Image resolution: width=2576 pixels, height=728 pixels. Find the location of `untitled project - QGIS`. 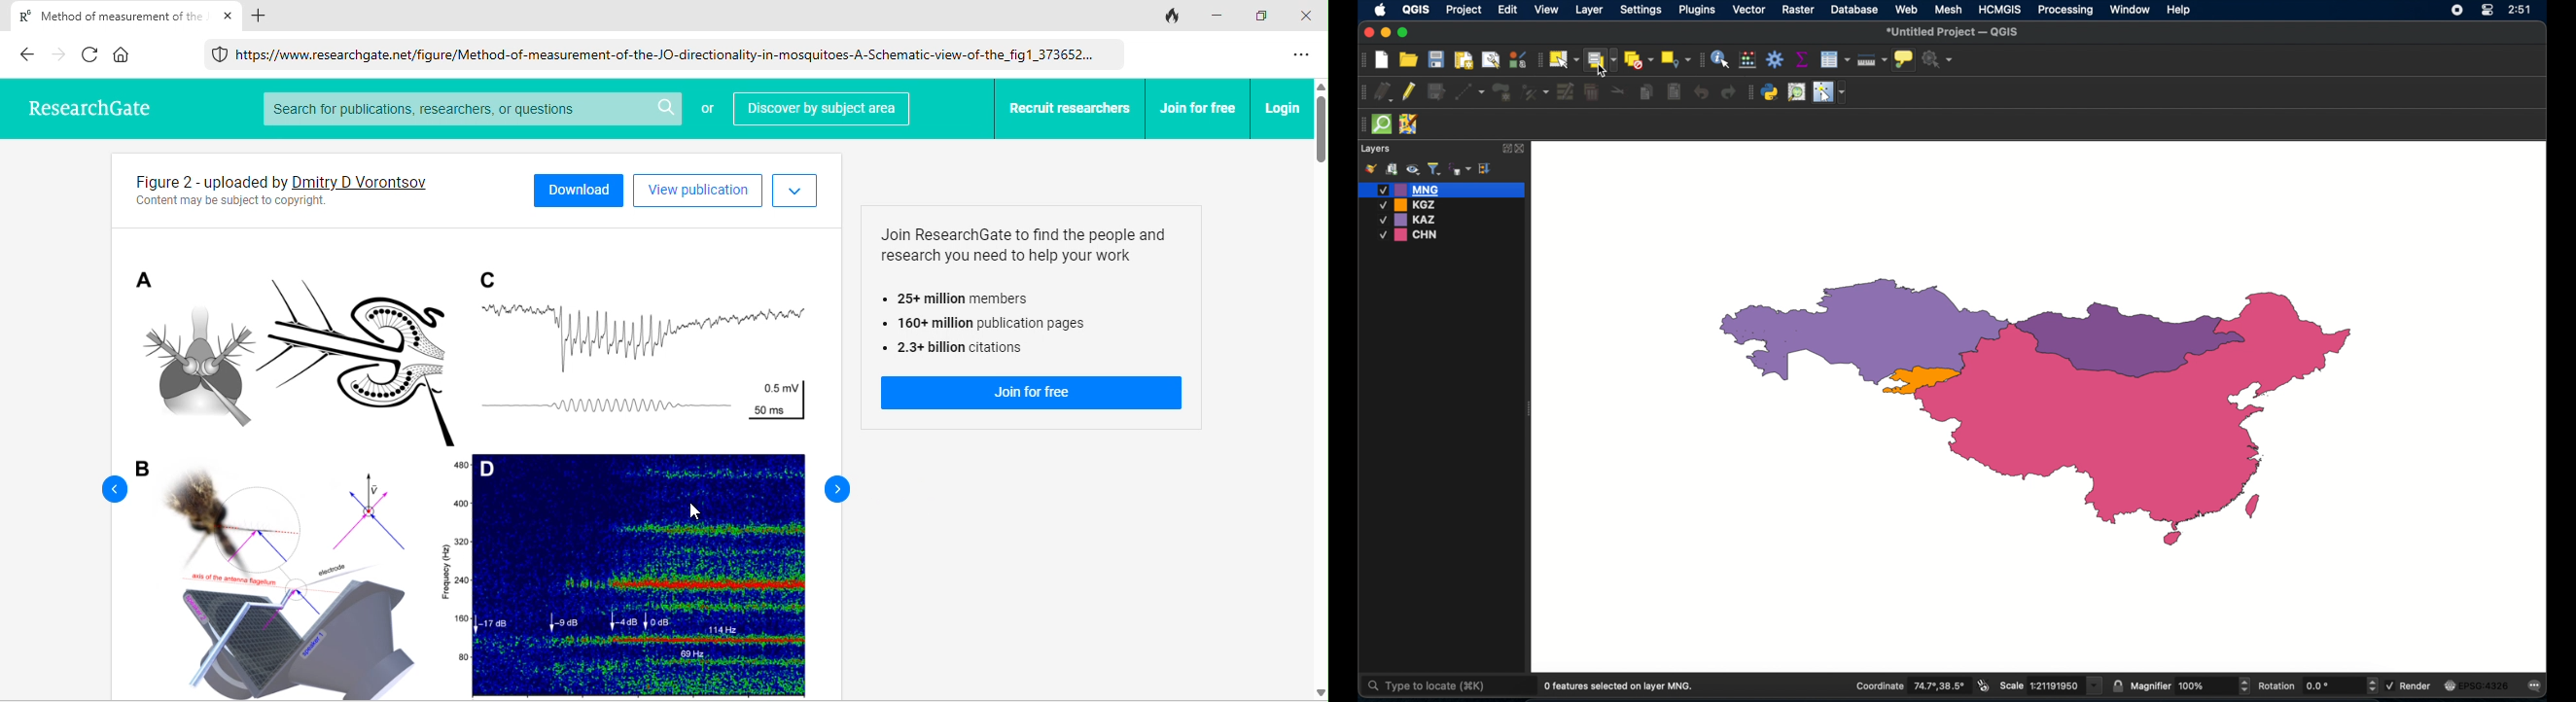

untitled project - QGIS is located at coordinates (1954, 32).